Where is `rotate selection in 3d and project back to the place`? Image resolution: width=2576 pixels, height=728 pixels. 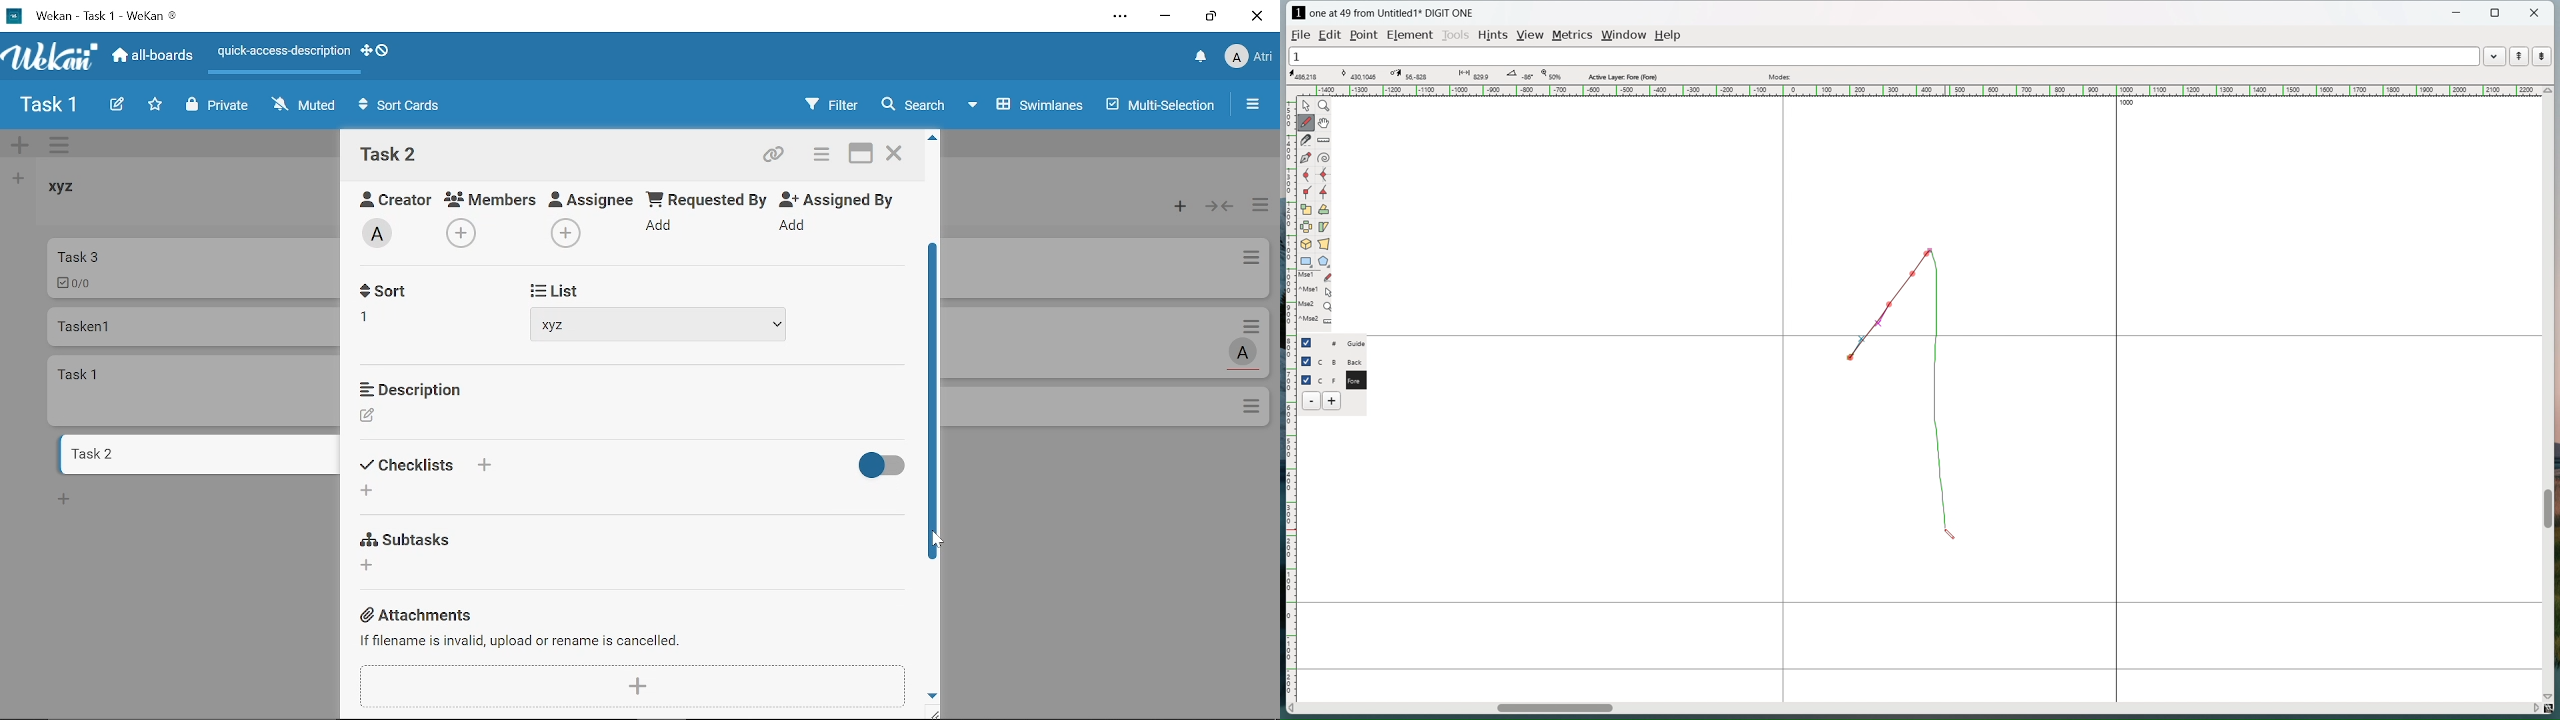
rotate selection in 3d and project back to the place is located at coordinates (1306, 243).